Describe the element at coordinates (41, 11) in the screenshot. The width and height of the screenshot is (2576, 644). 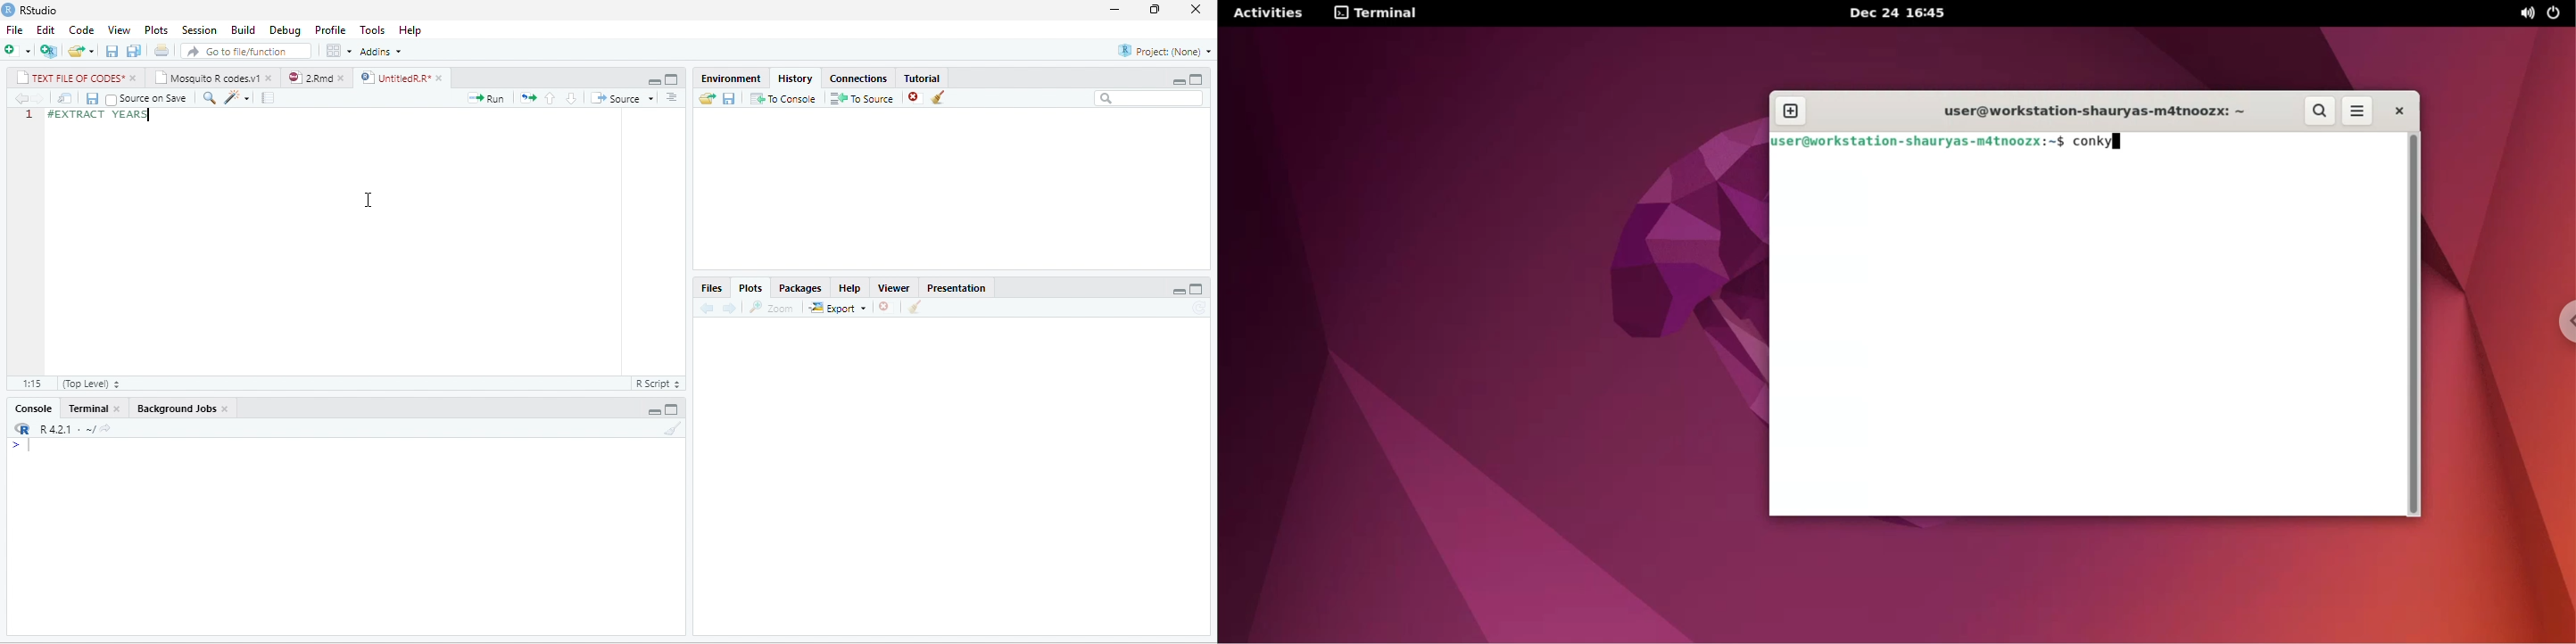
I see `RStudio` at that location.